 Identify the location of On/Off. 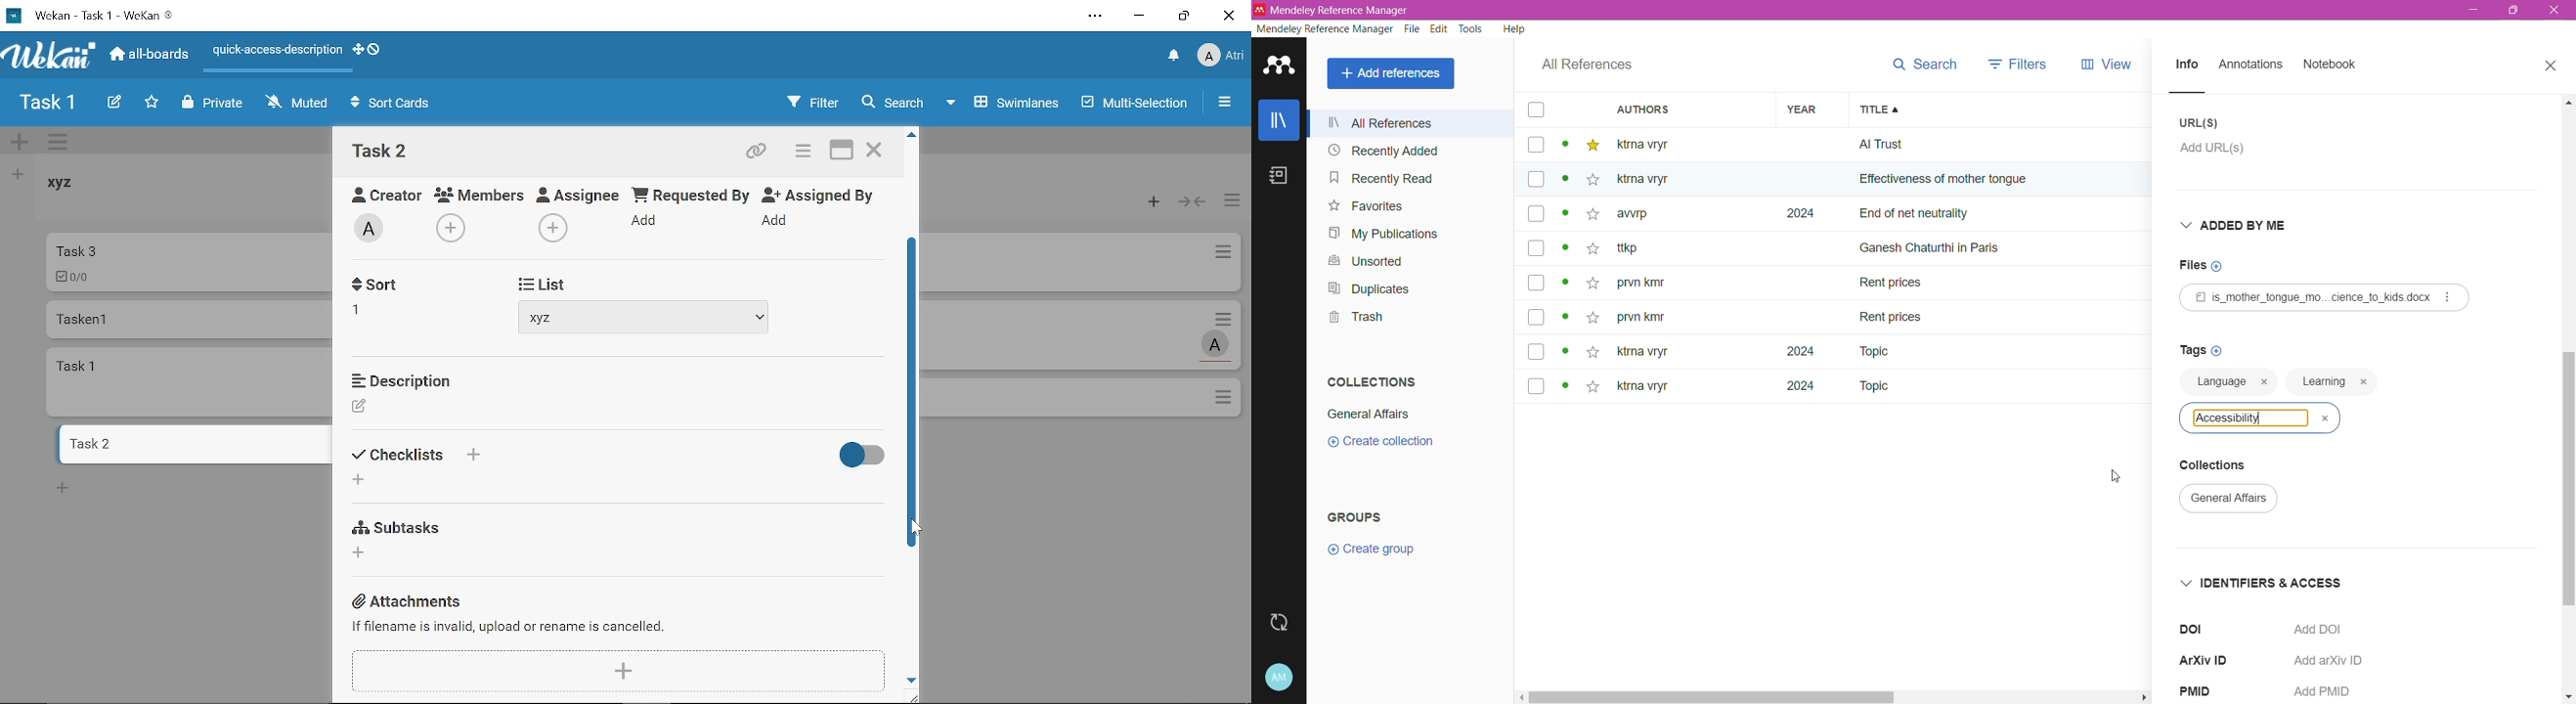
(857, 456).